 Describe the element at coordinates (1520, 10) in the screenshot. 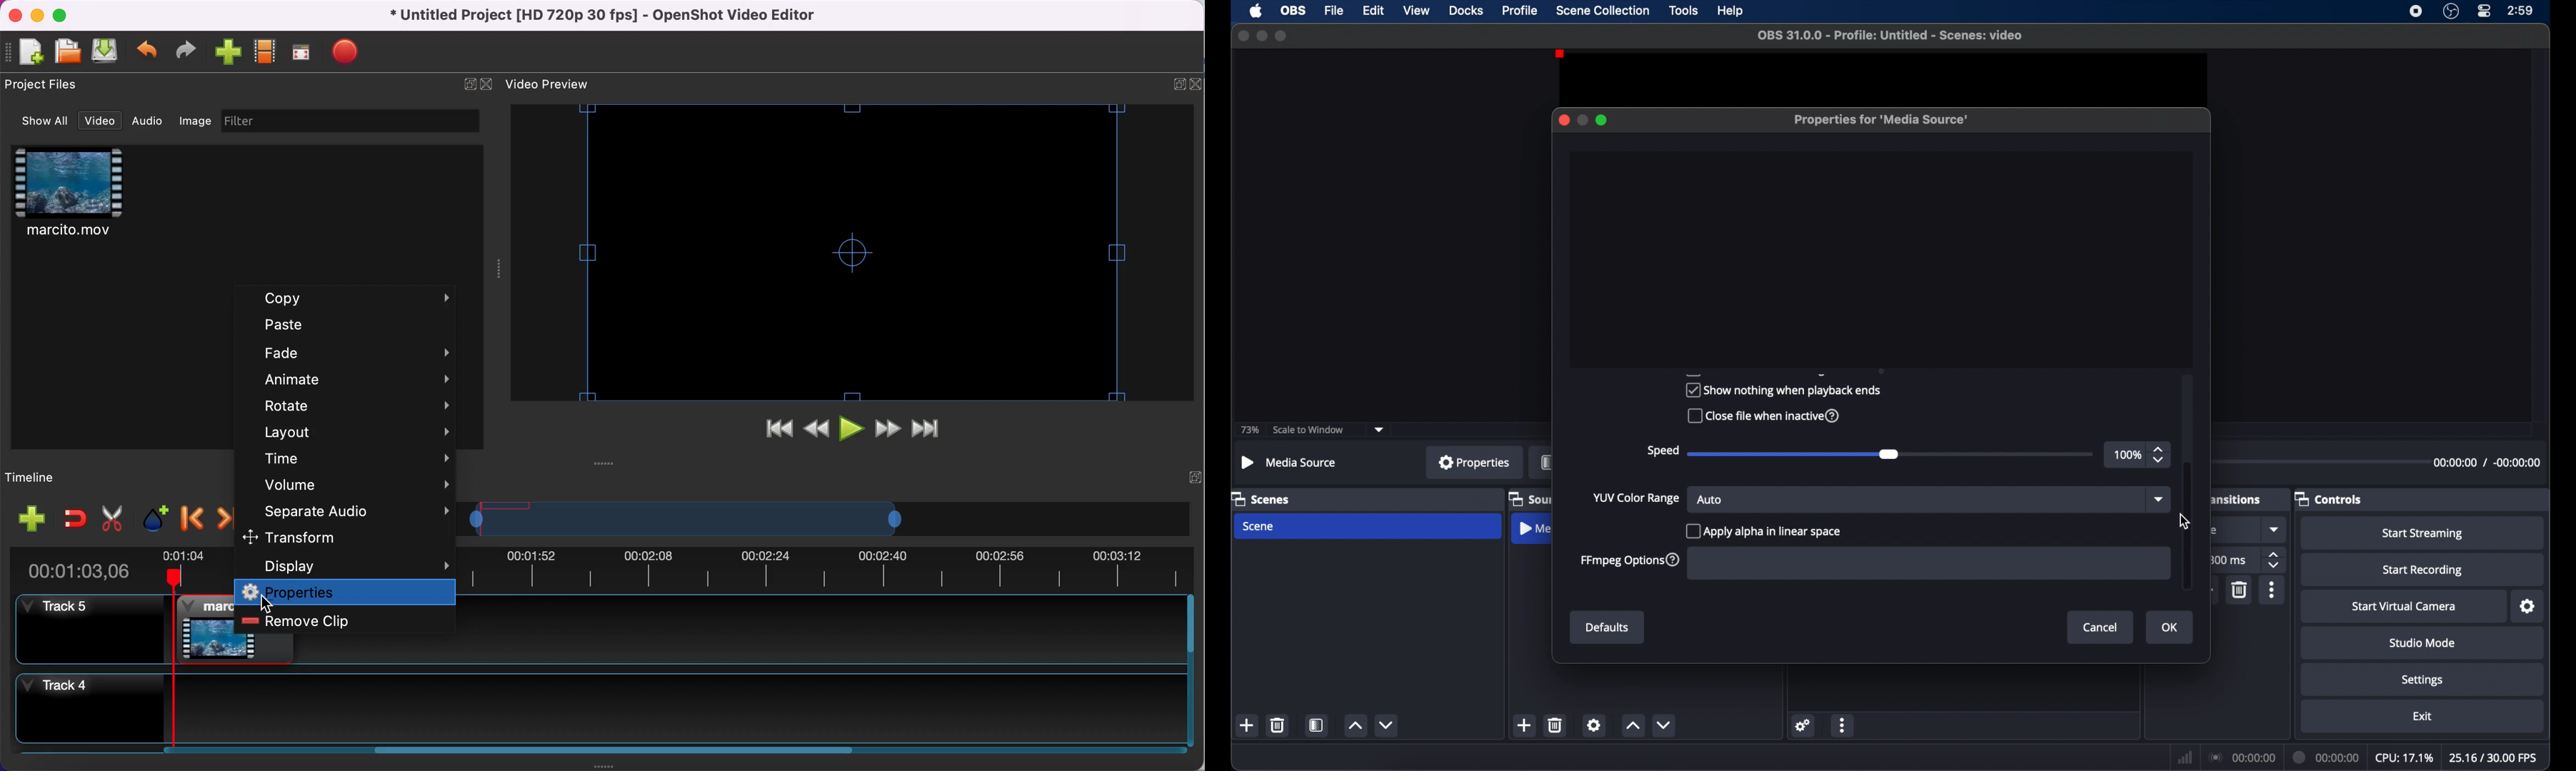

I see `profile` at that location.